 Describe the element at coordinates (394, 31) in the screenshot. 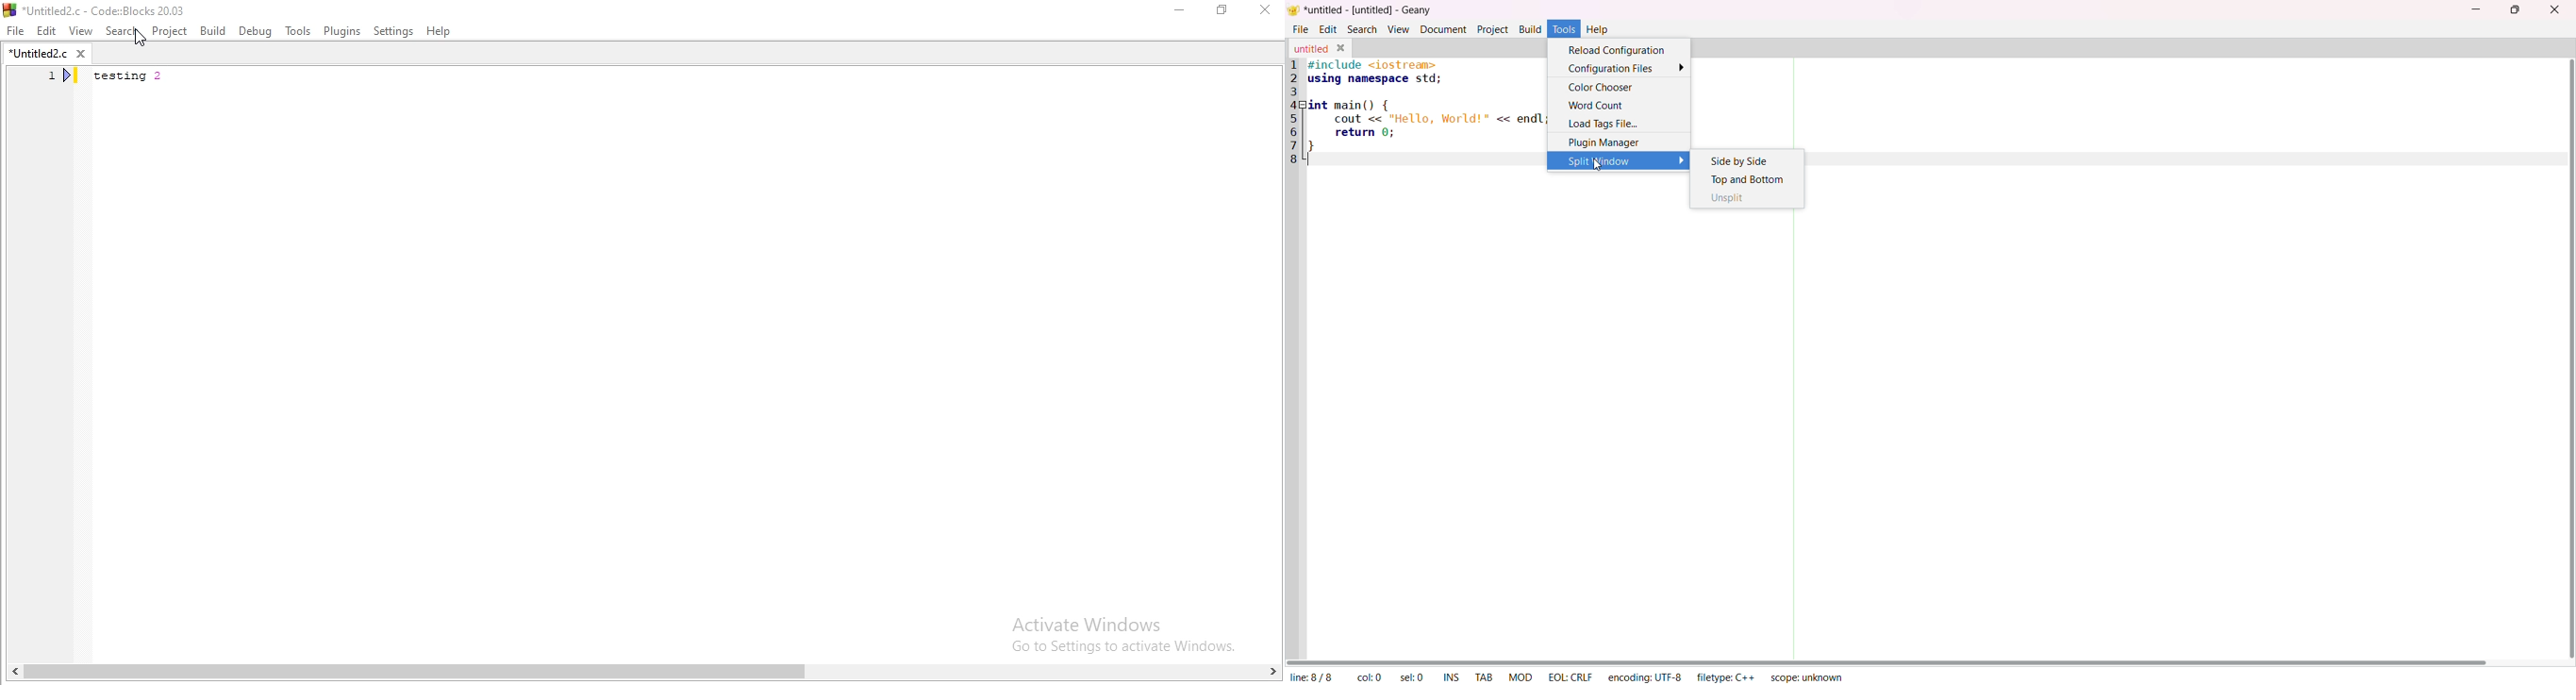

I see `settings` at that location.